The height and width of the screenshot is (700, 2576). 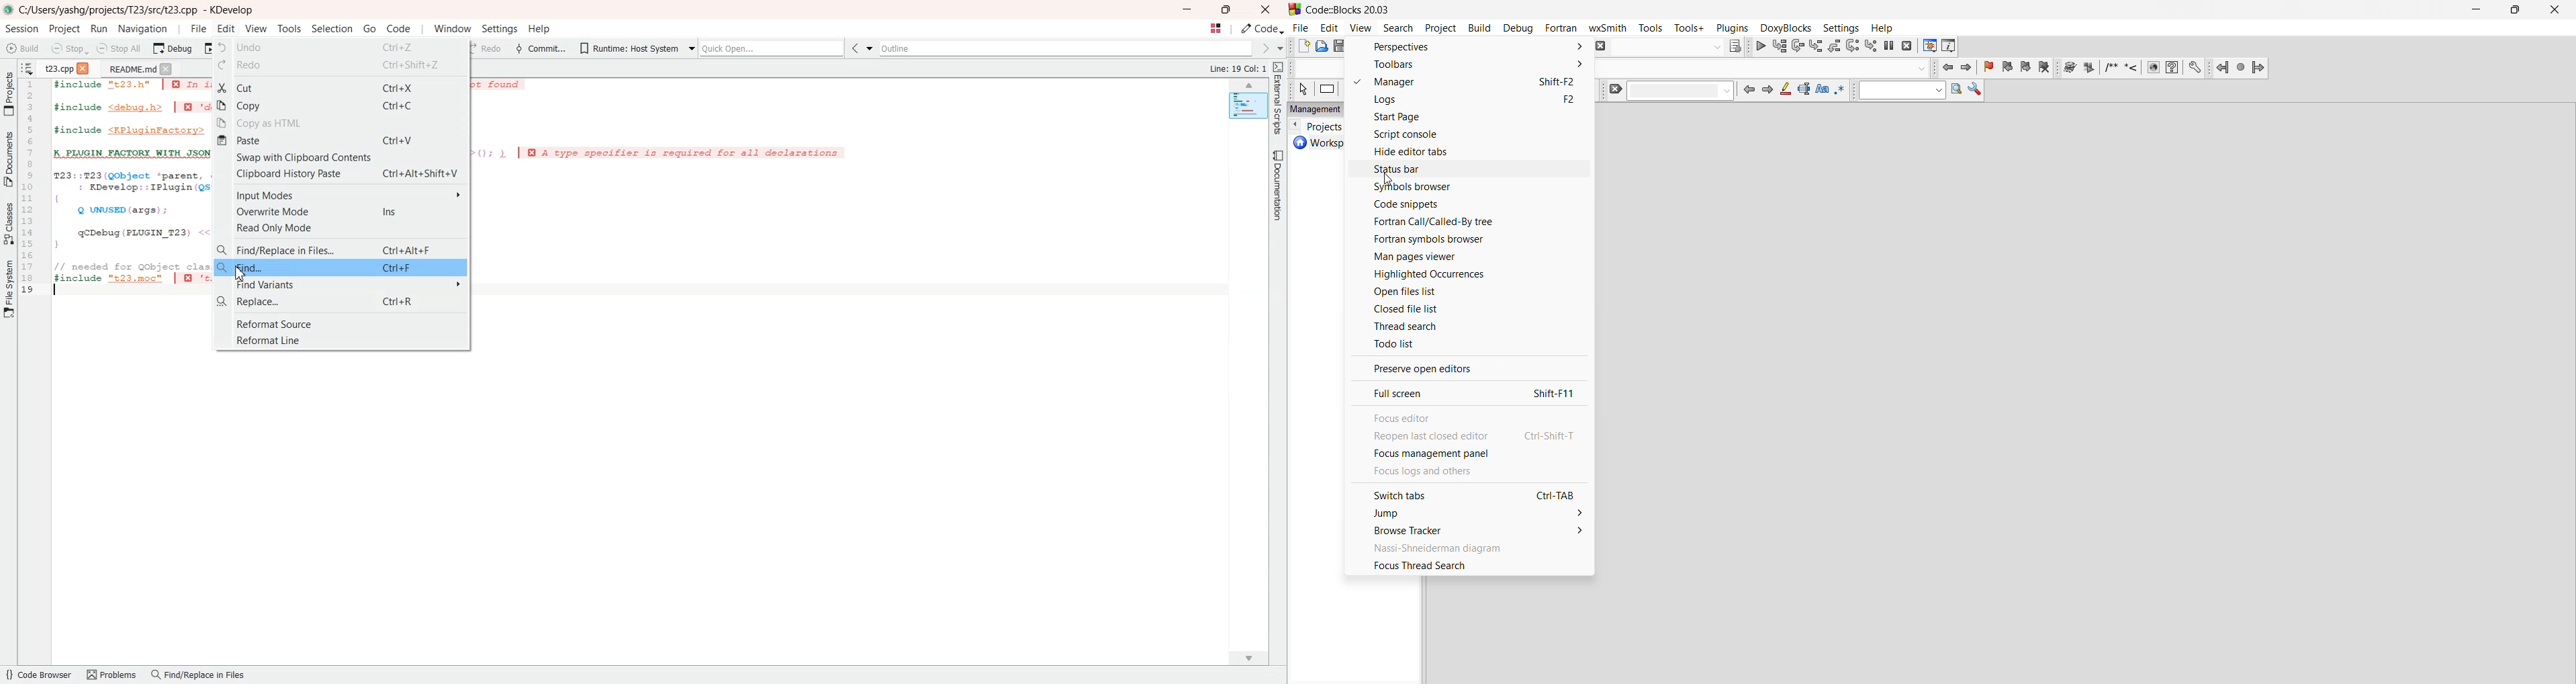 What do you see at coordinates (1800, 48) in the screenshot?
I see `next line` at bounding box center [1800, 48].